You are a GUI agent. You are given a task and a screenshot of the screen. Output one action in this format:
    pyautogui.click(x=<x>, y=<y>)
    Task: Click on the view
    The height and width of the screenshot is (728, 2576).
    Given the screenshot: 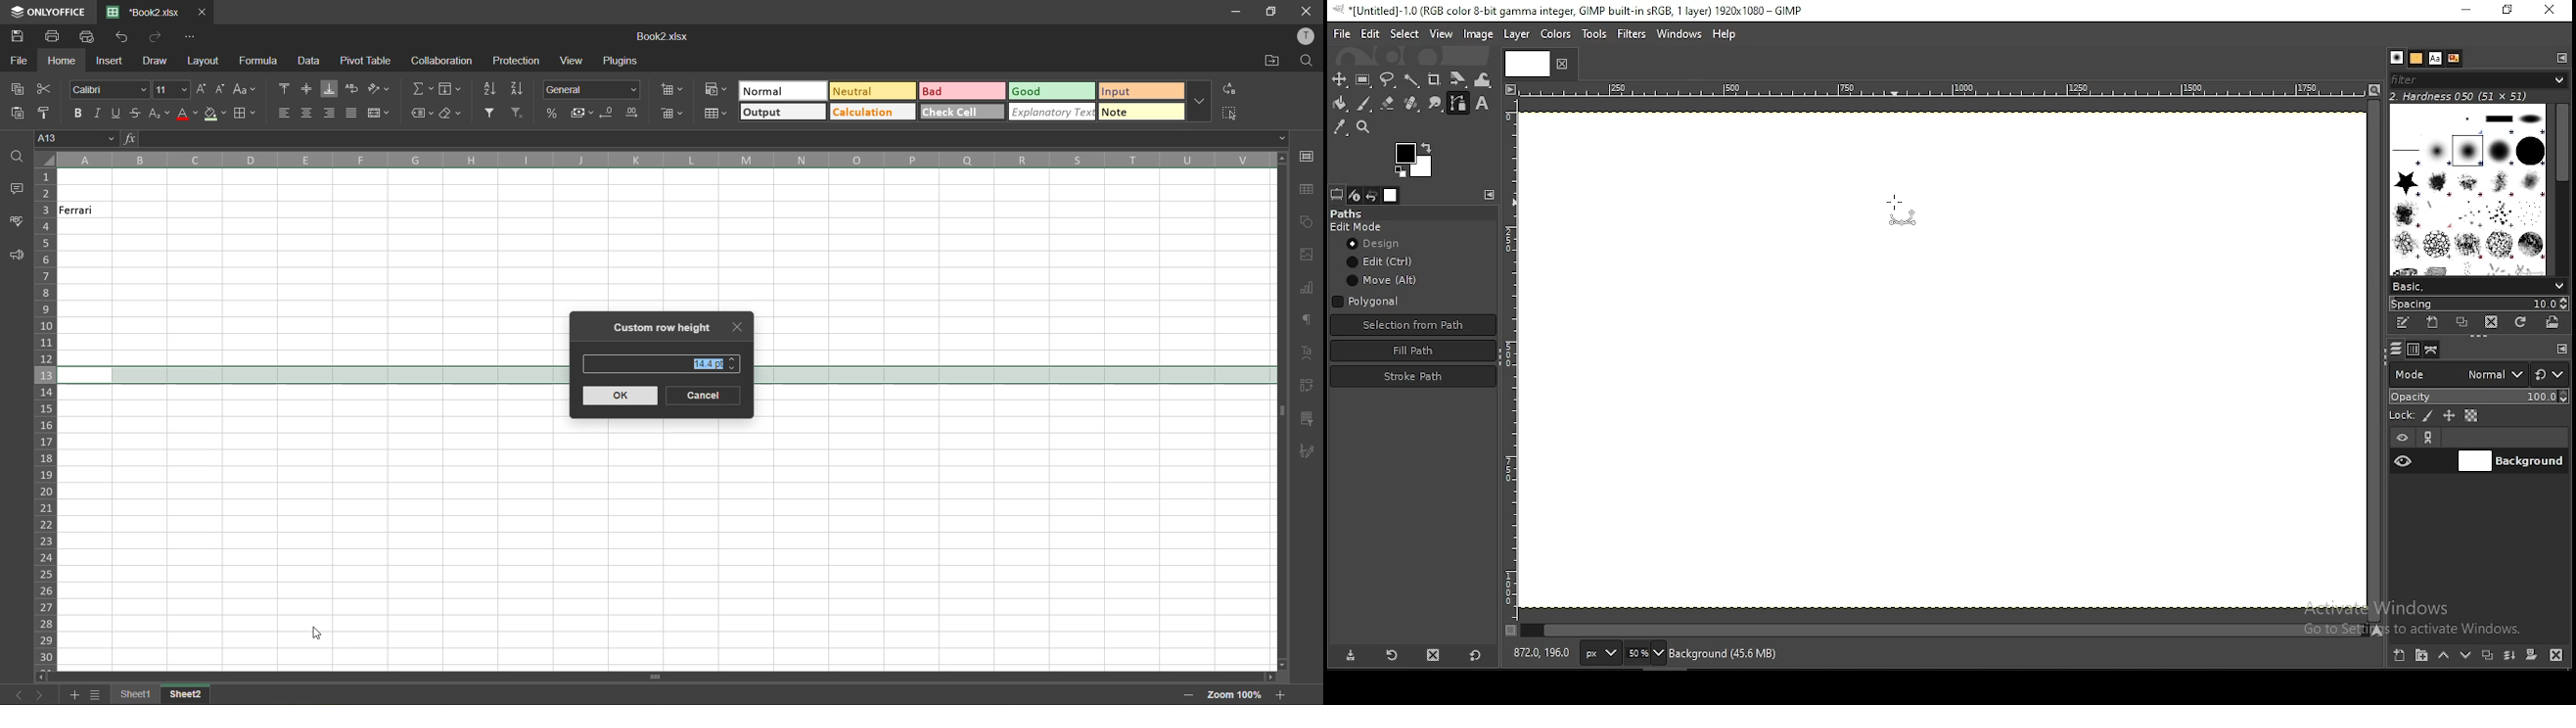 What is the action you would take?
    pyautogui.click(x=571, y=59)
    